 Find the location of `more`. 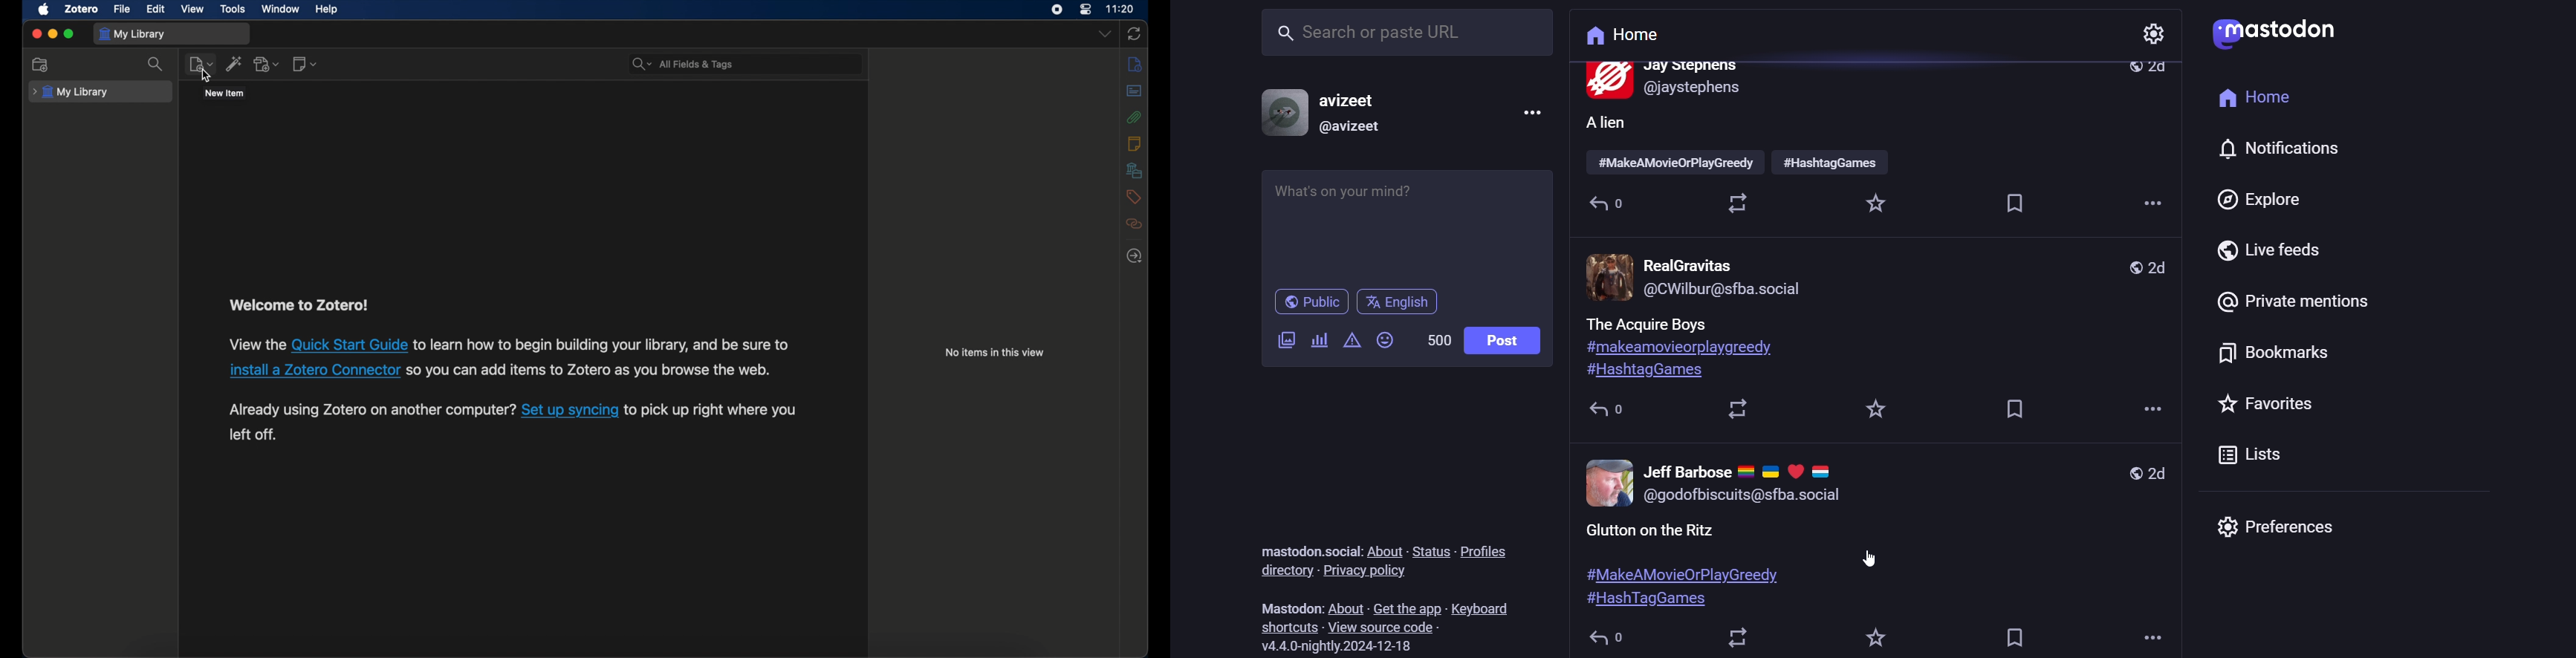

more is located at coordinates (2152, 204).